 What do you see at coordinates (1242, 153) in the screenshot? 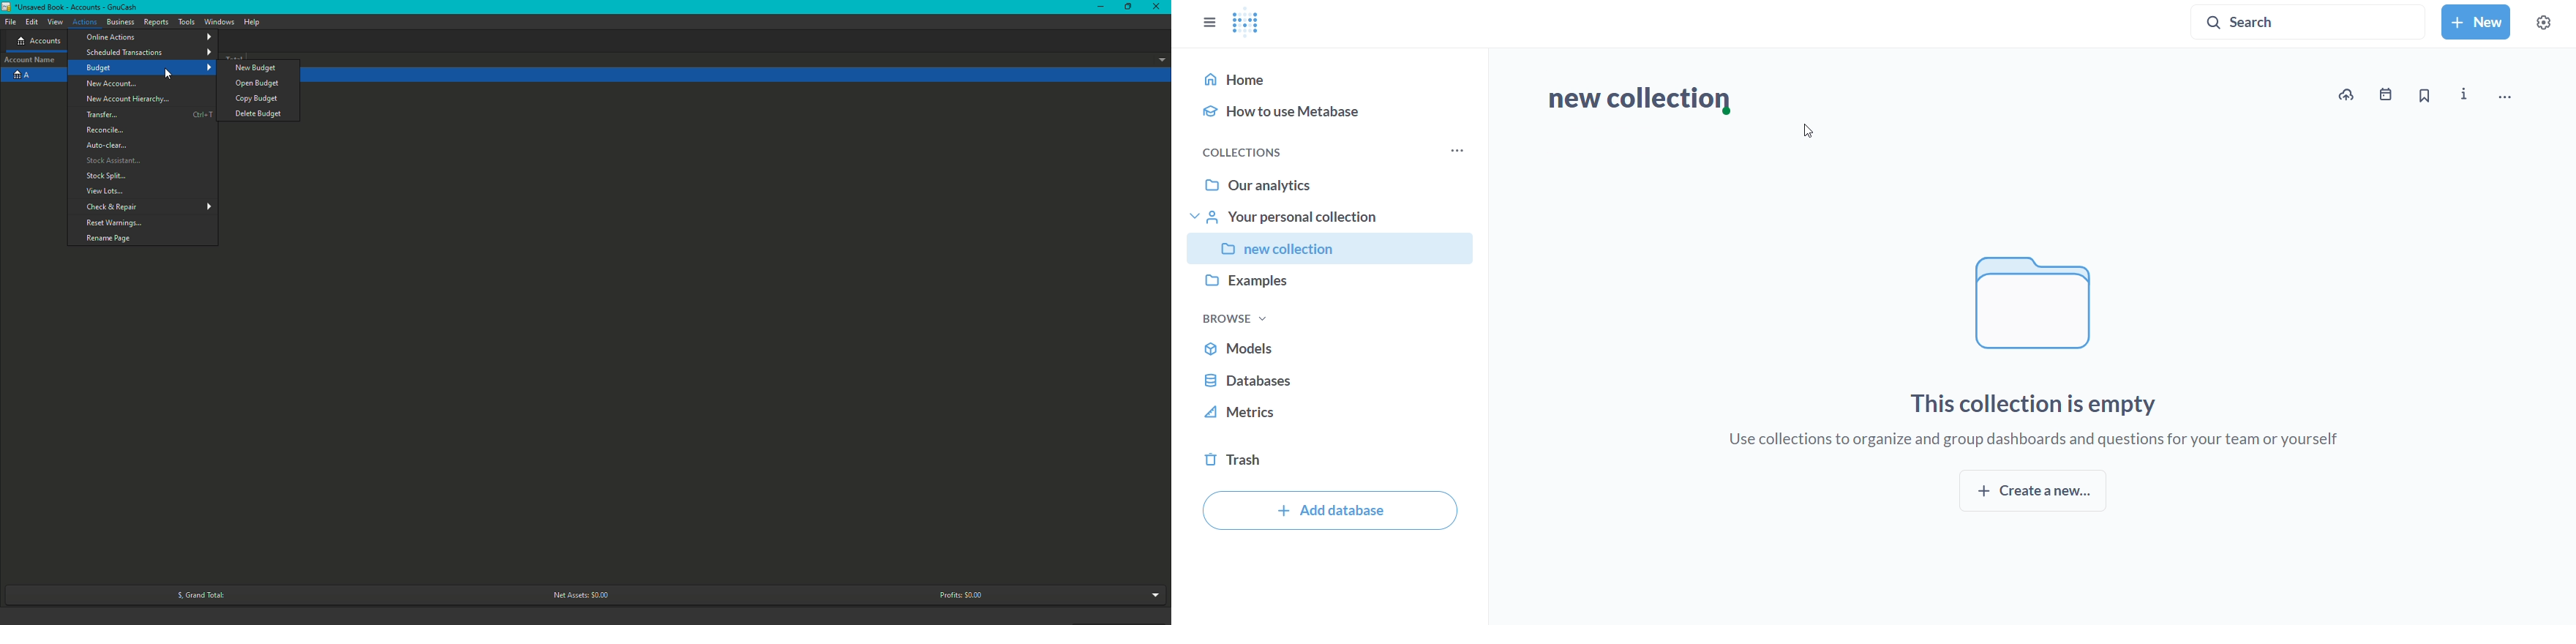
I see `collections` at bounding box center [1242, 153].